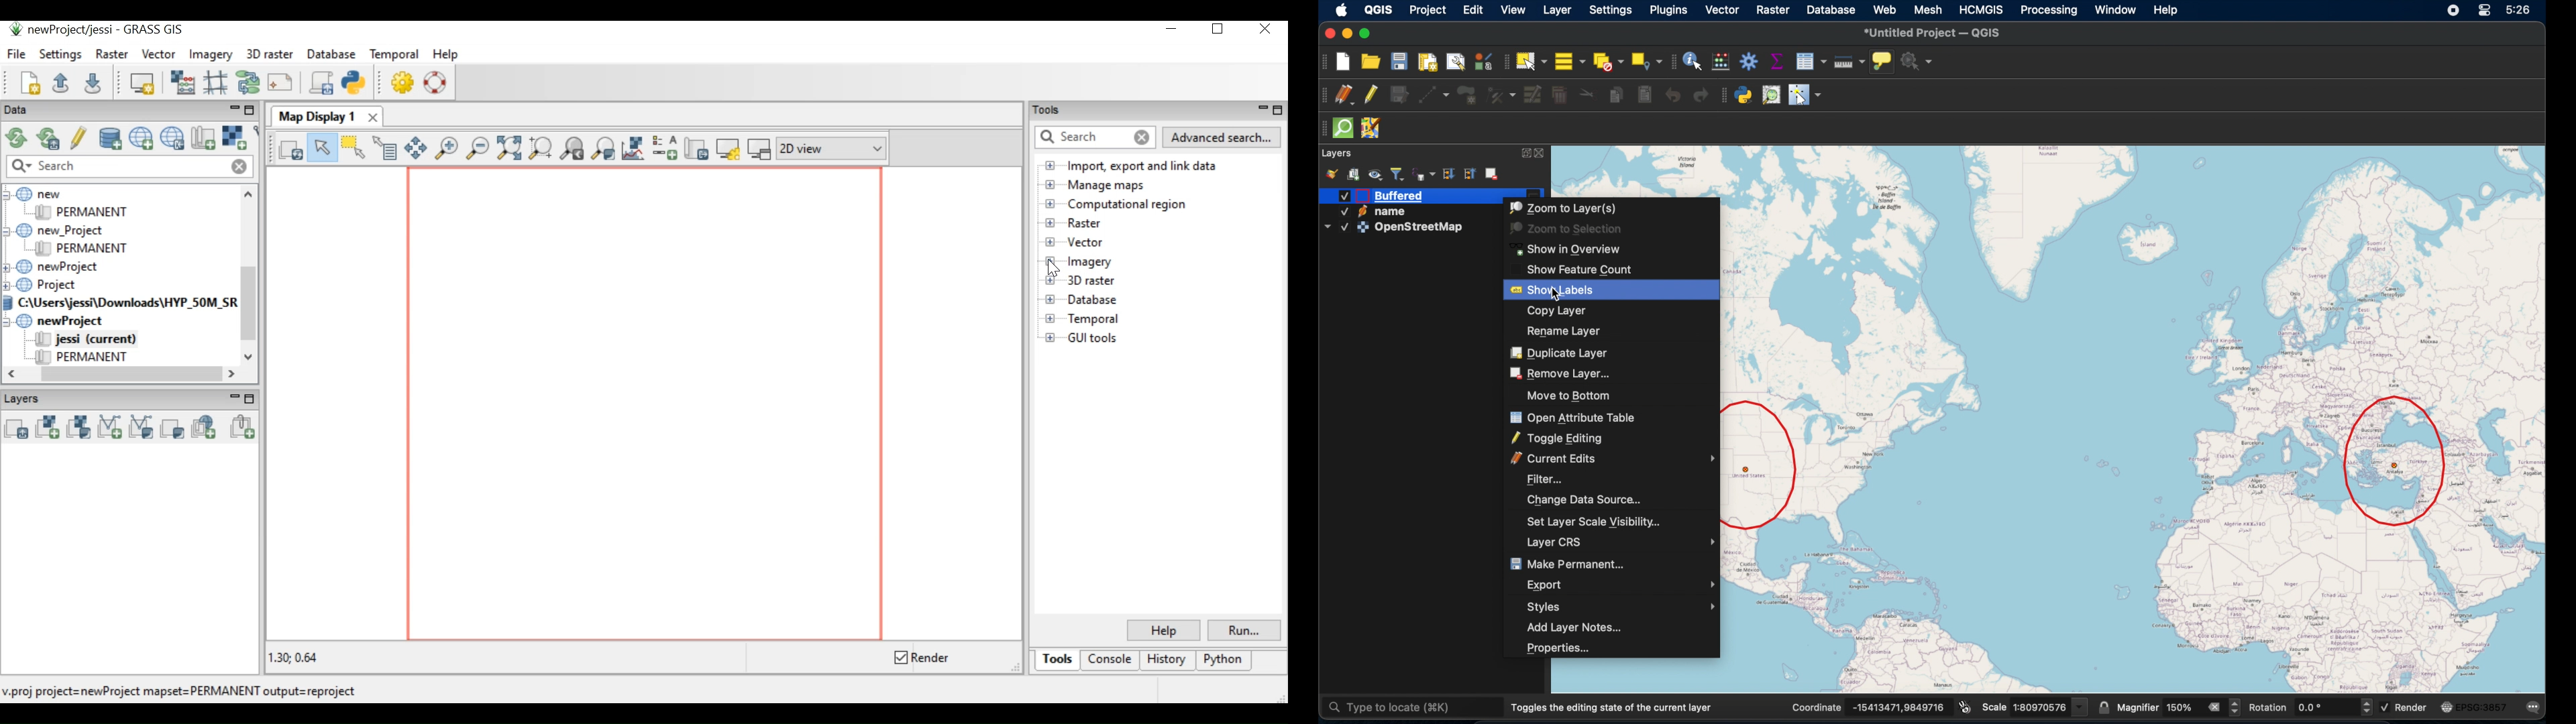 The width and height of the screenshot is (2576, 728). Describe the element at coordinates (2396, 463) in the screenshot. I see `buffer around feature` at that location.